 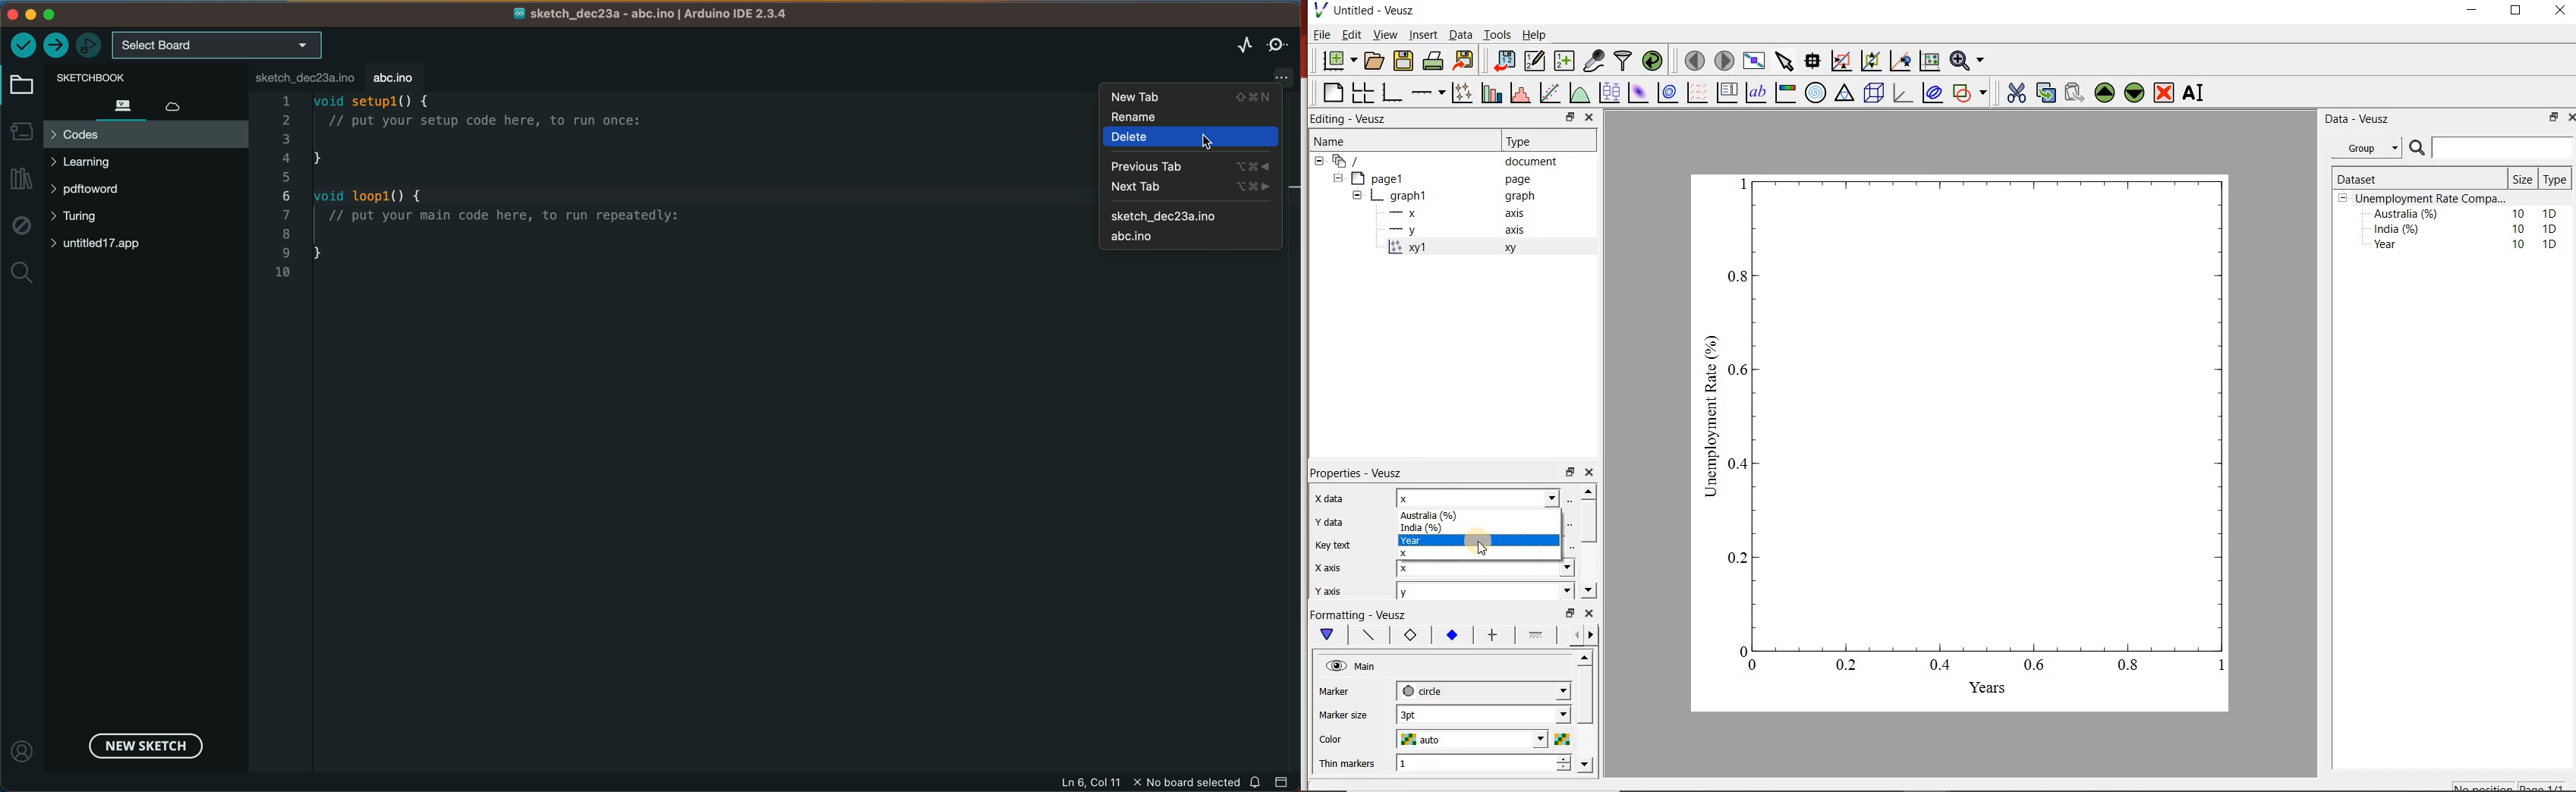 What do you see at coordinates (1872, 92) in the screenshot?
I see `3d scenes` at bounding box center [1872, 92].